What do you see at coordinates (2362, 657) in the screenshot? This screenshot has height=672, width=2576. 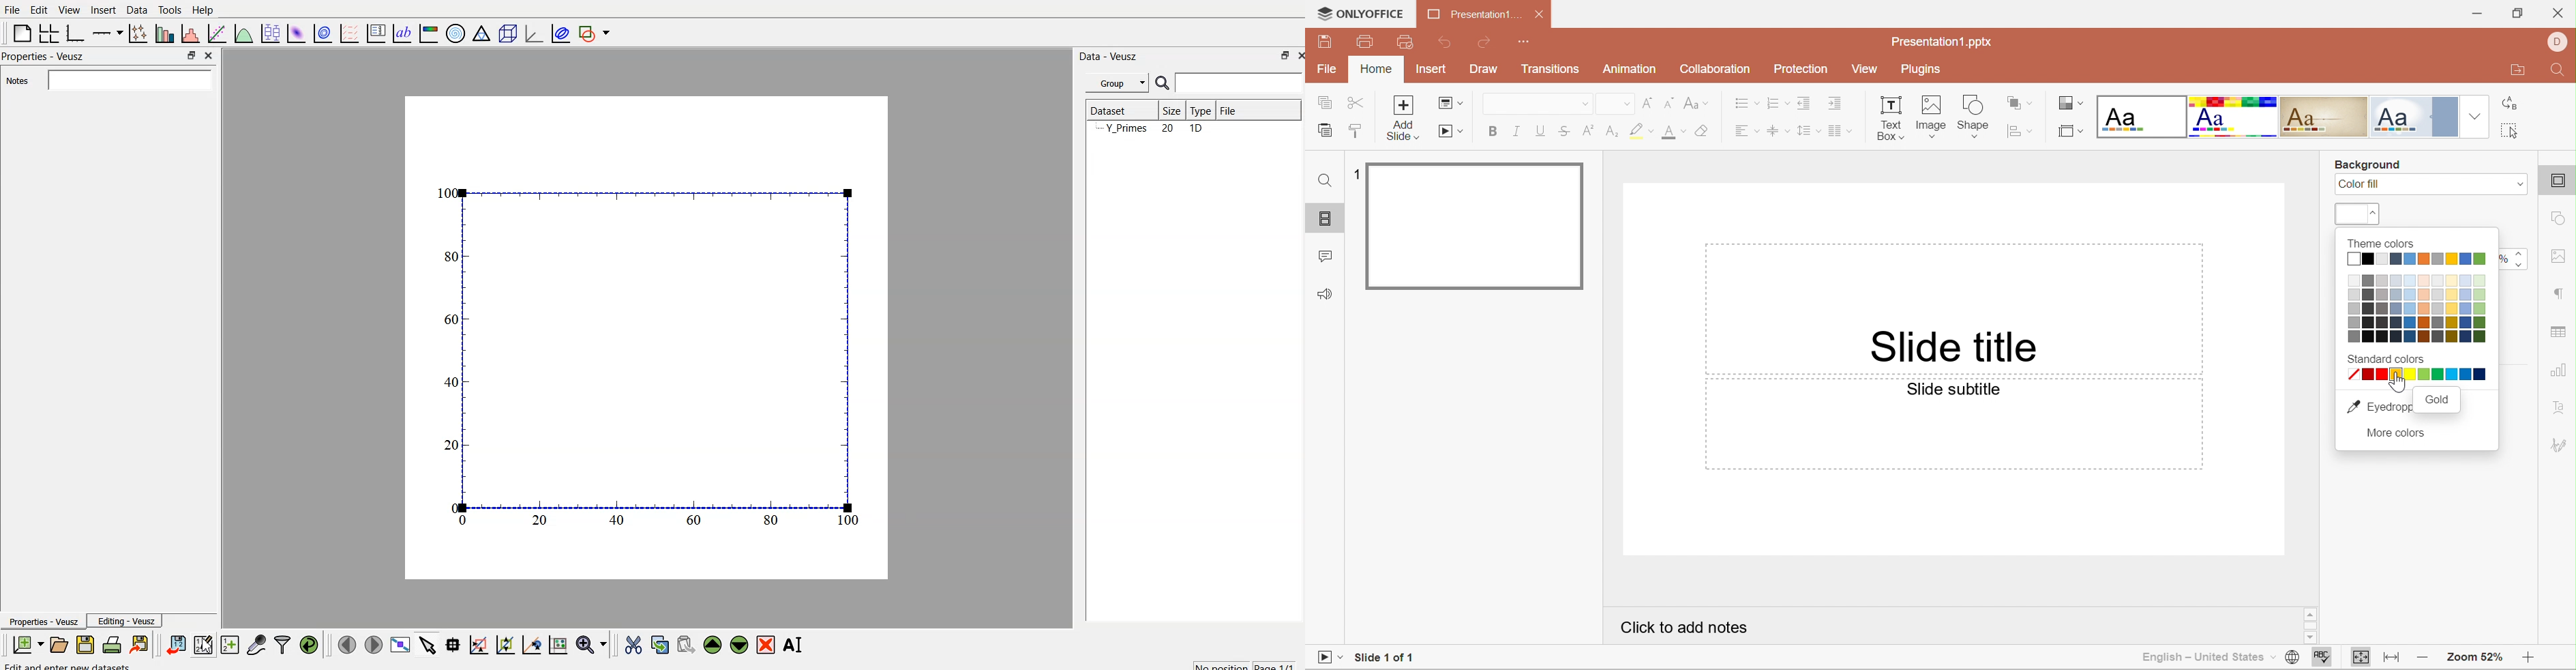 I see `Fit to slide` at bounding box center [2362, 657].